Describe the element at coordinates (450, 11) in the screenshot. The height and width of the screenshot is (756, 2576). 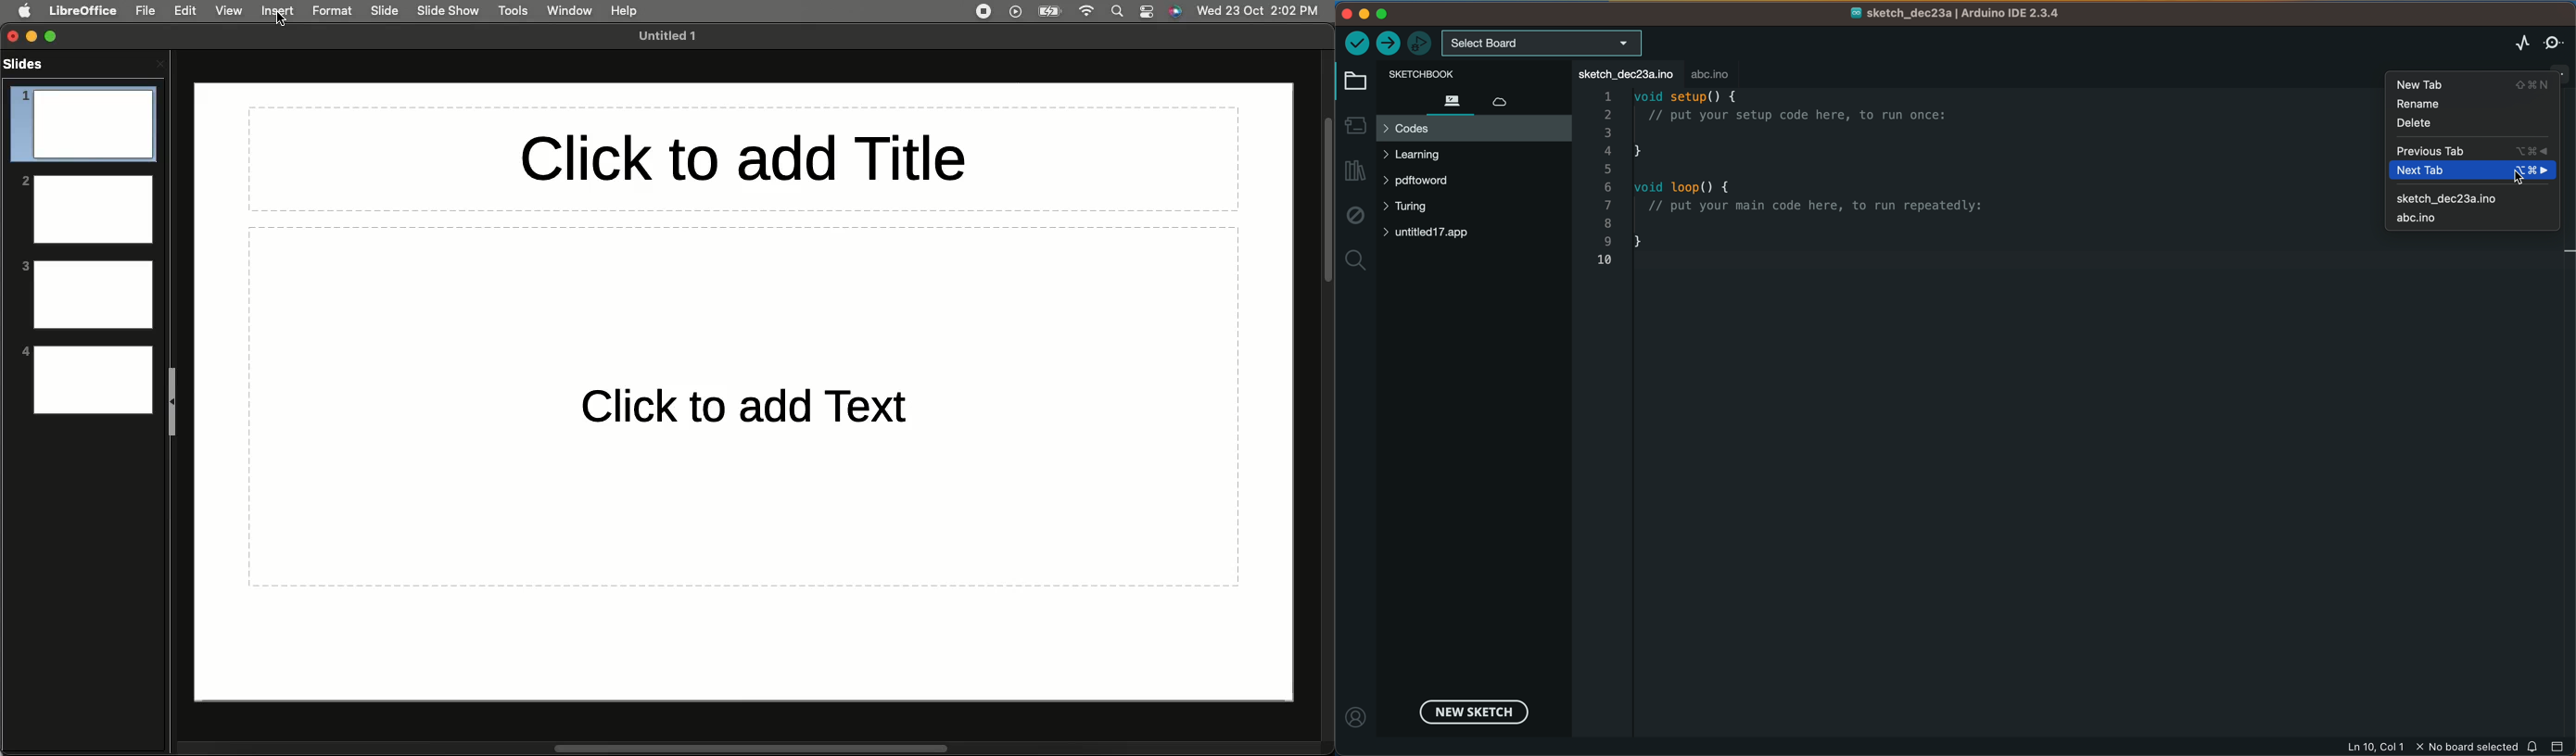
I see `Slide show` at that location.